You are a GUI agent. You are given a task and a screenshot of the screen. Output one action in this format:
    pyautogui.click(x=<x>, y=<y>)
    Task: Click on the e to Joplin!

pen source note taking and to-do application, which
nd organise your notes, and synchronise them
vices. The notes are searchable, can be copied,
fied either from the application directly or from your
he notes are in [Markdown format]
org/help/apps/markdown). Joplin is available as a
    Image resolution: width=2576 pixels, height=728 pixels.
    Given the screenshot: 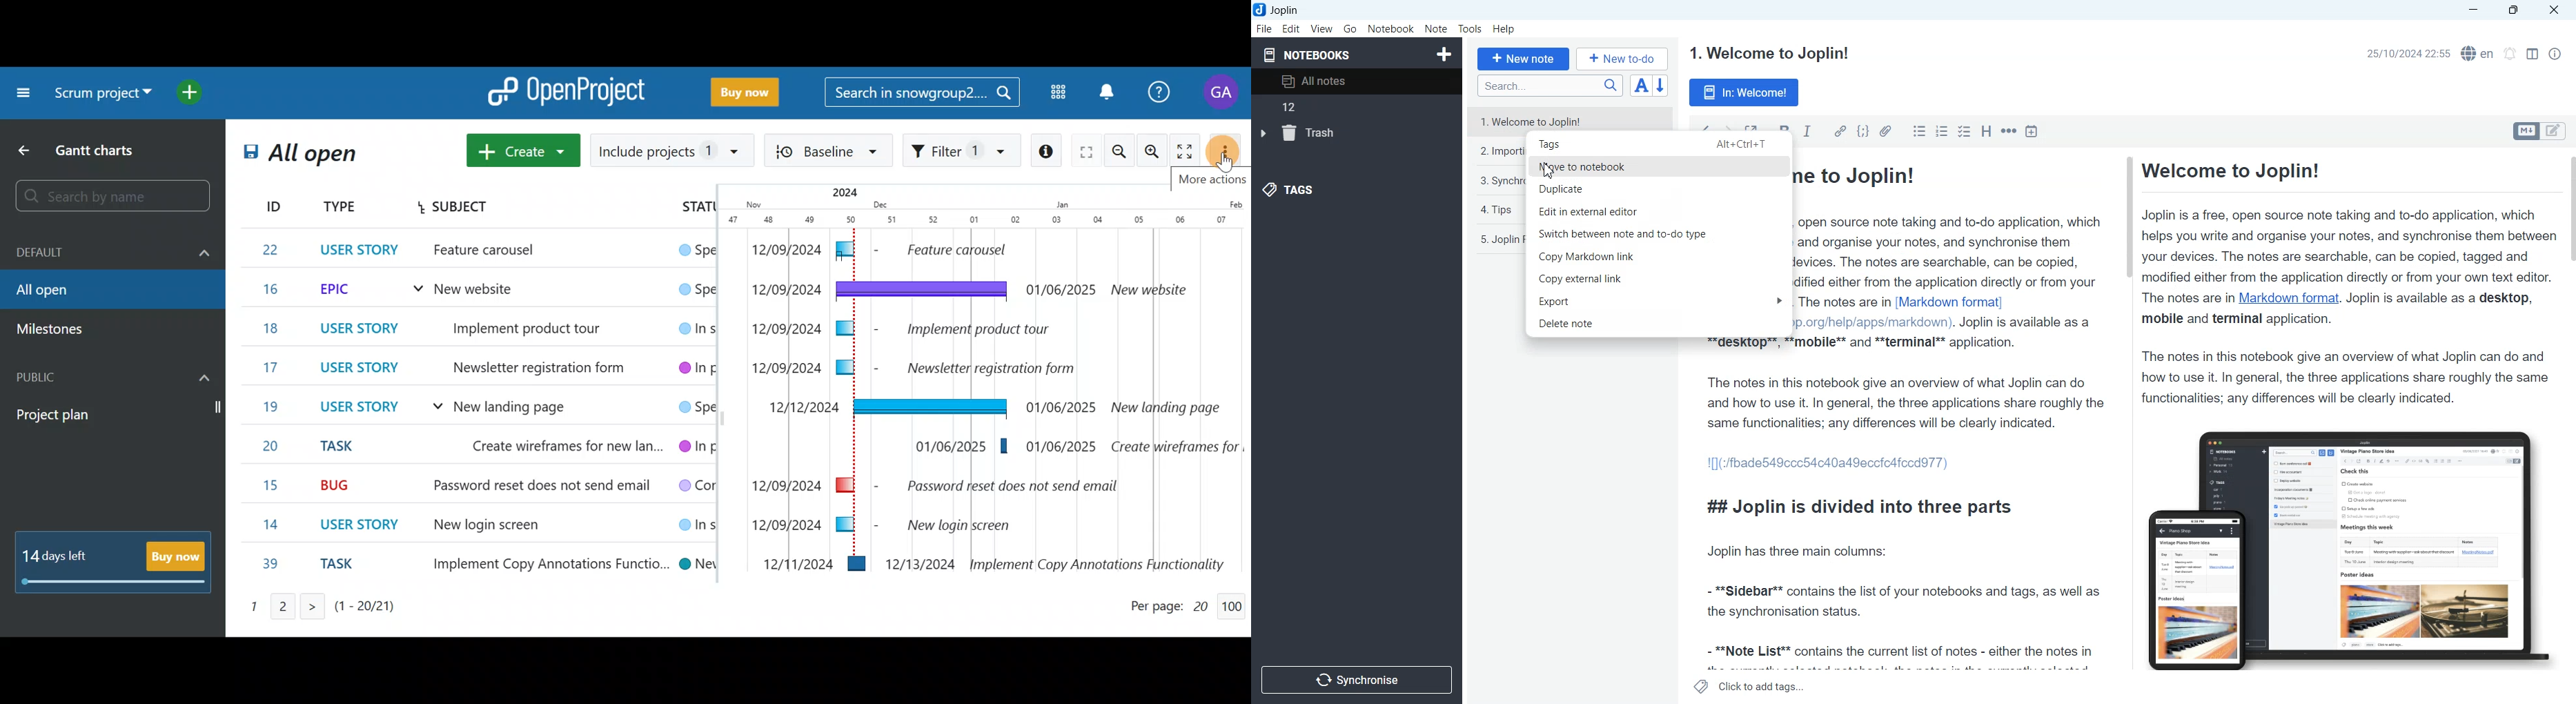 What is the action you would take?
    pyautogui.click(x=1955, y=251)
    